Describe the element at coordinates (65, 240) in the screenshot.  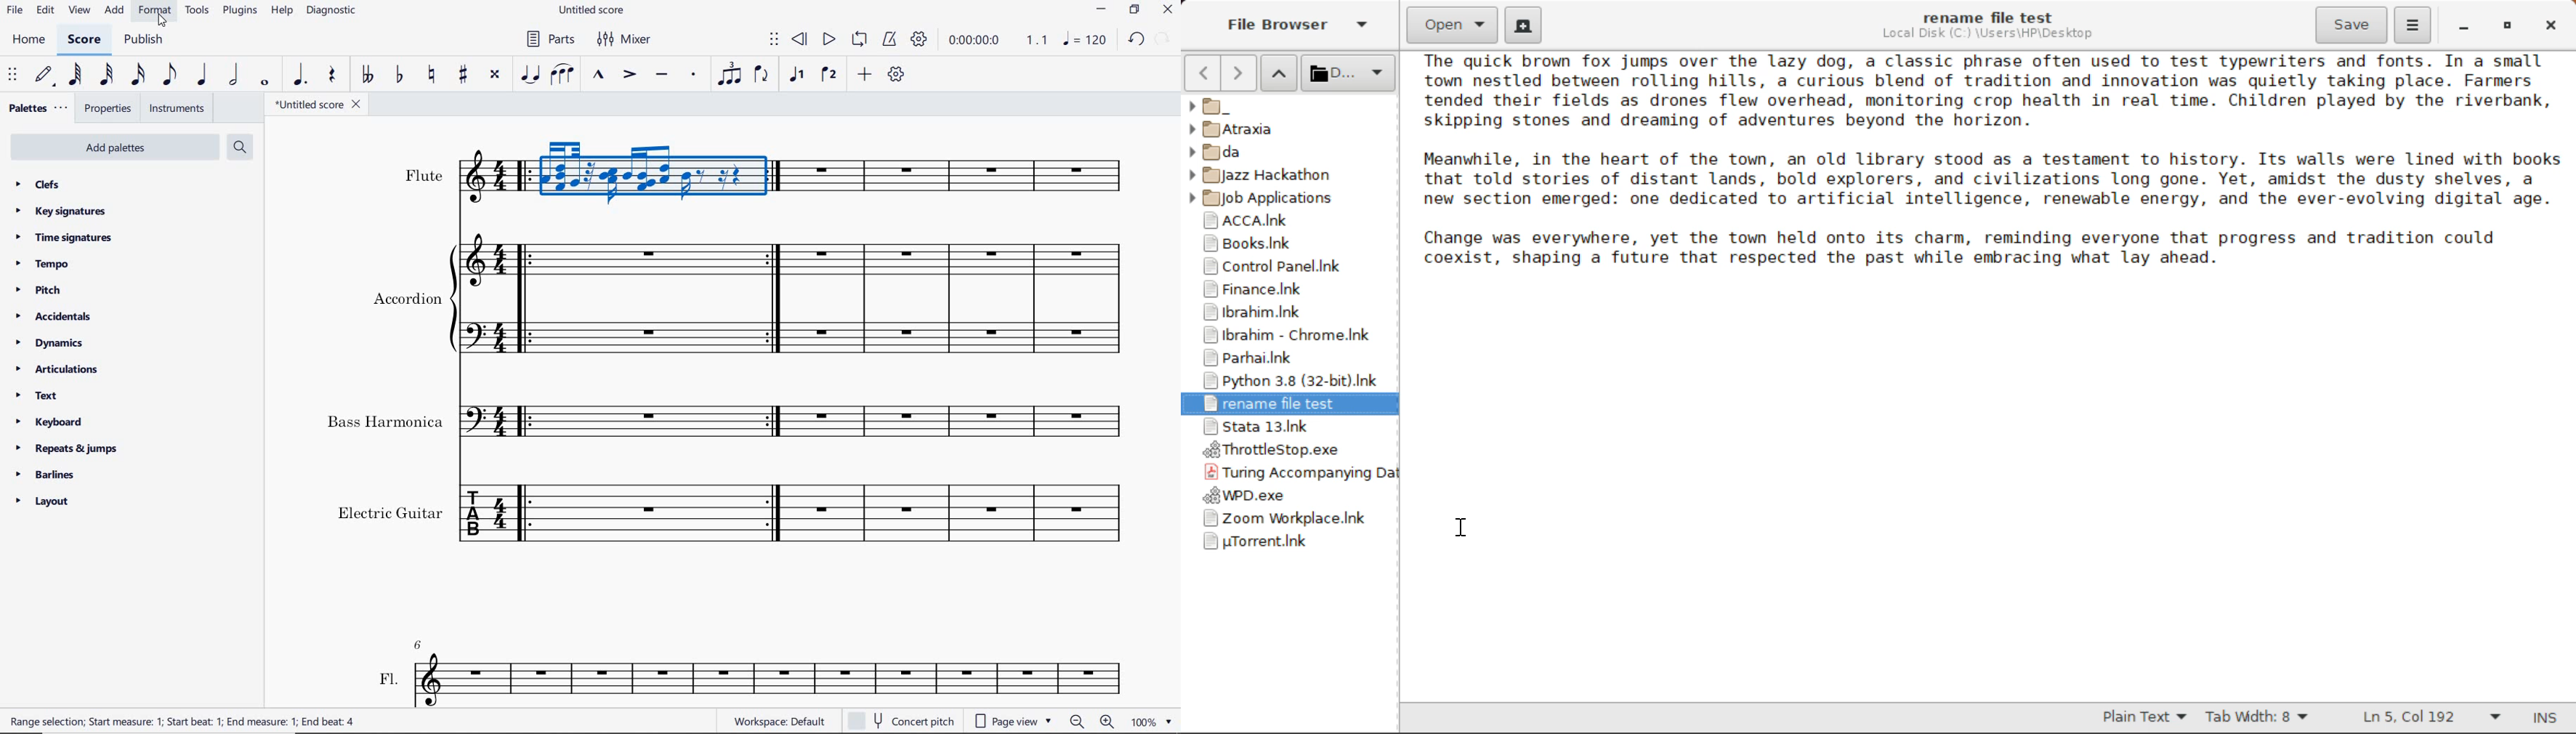
I see `time signatures` at that location.